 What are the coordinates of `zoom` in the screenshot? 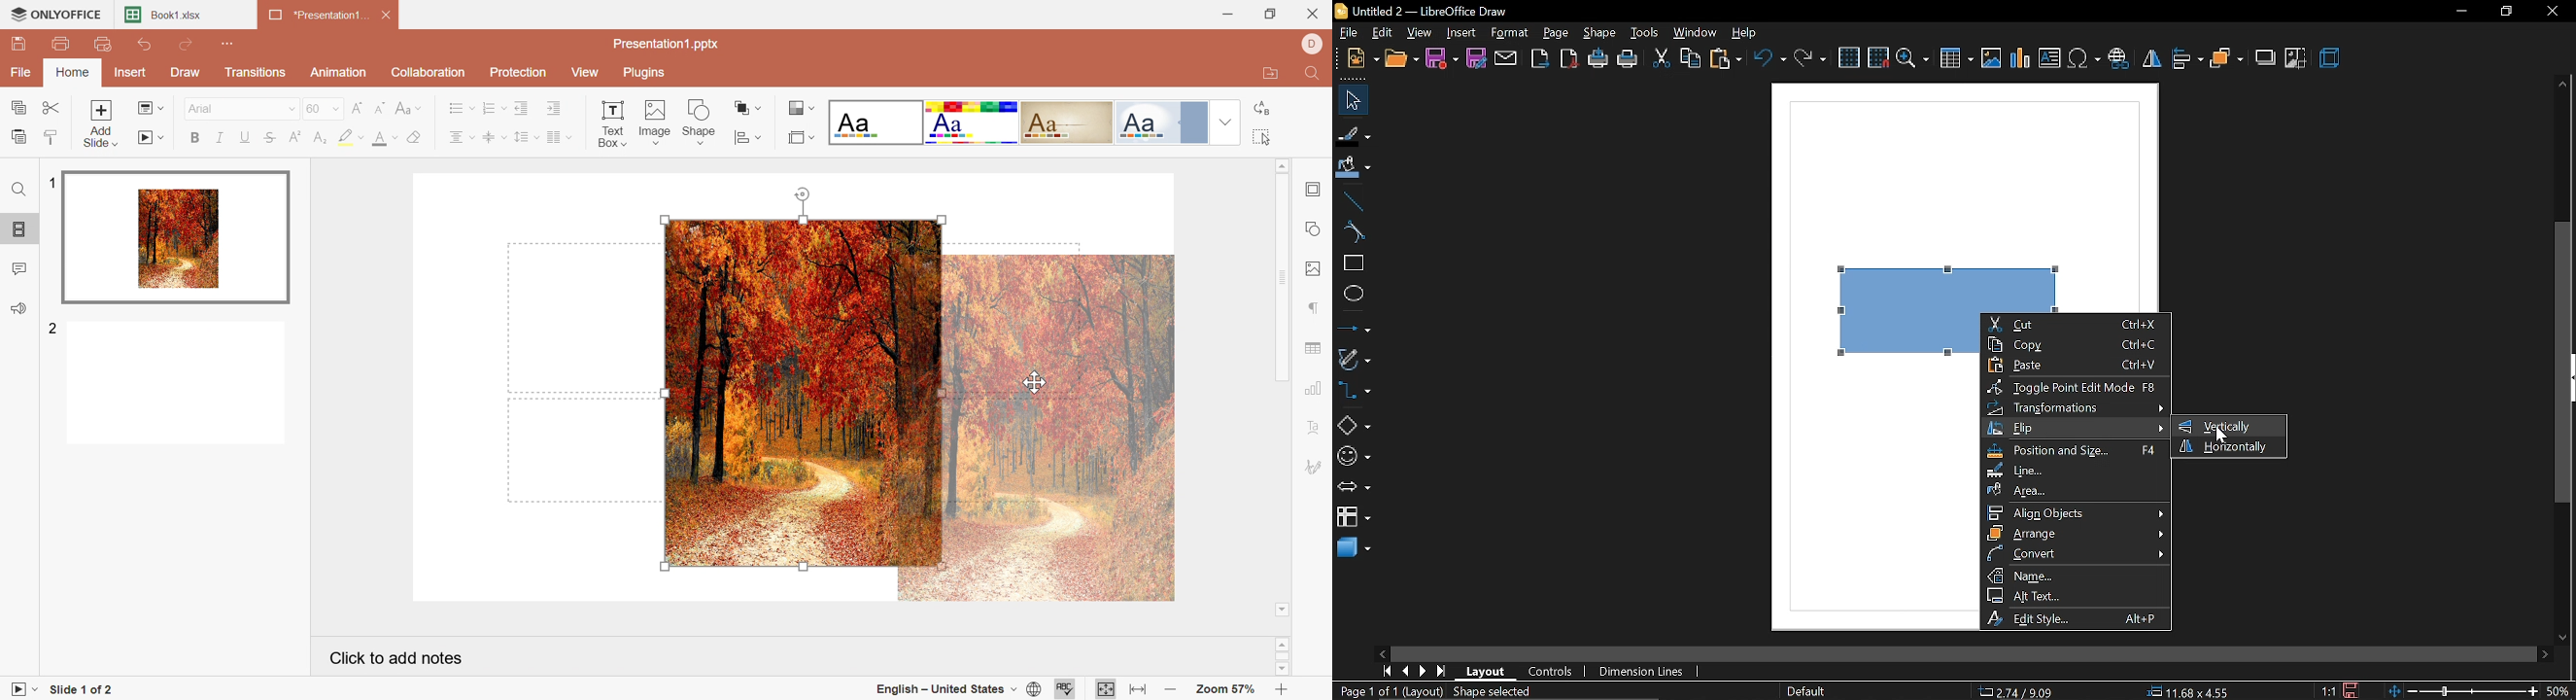 It's located at (1914, 60).